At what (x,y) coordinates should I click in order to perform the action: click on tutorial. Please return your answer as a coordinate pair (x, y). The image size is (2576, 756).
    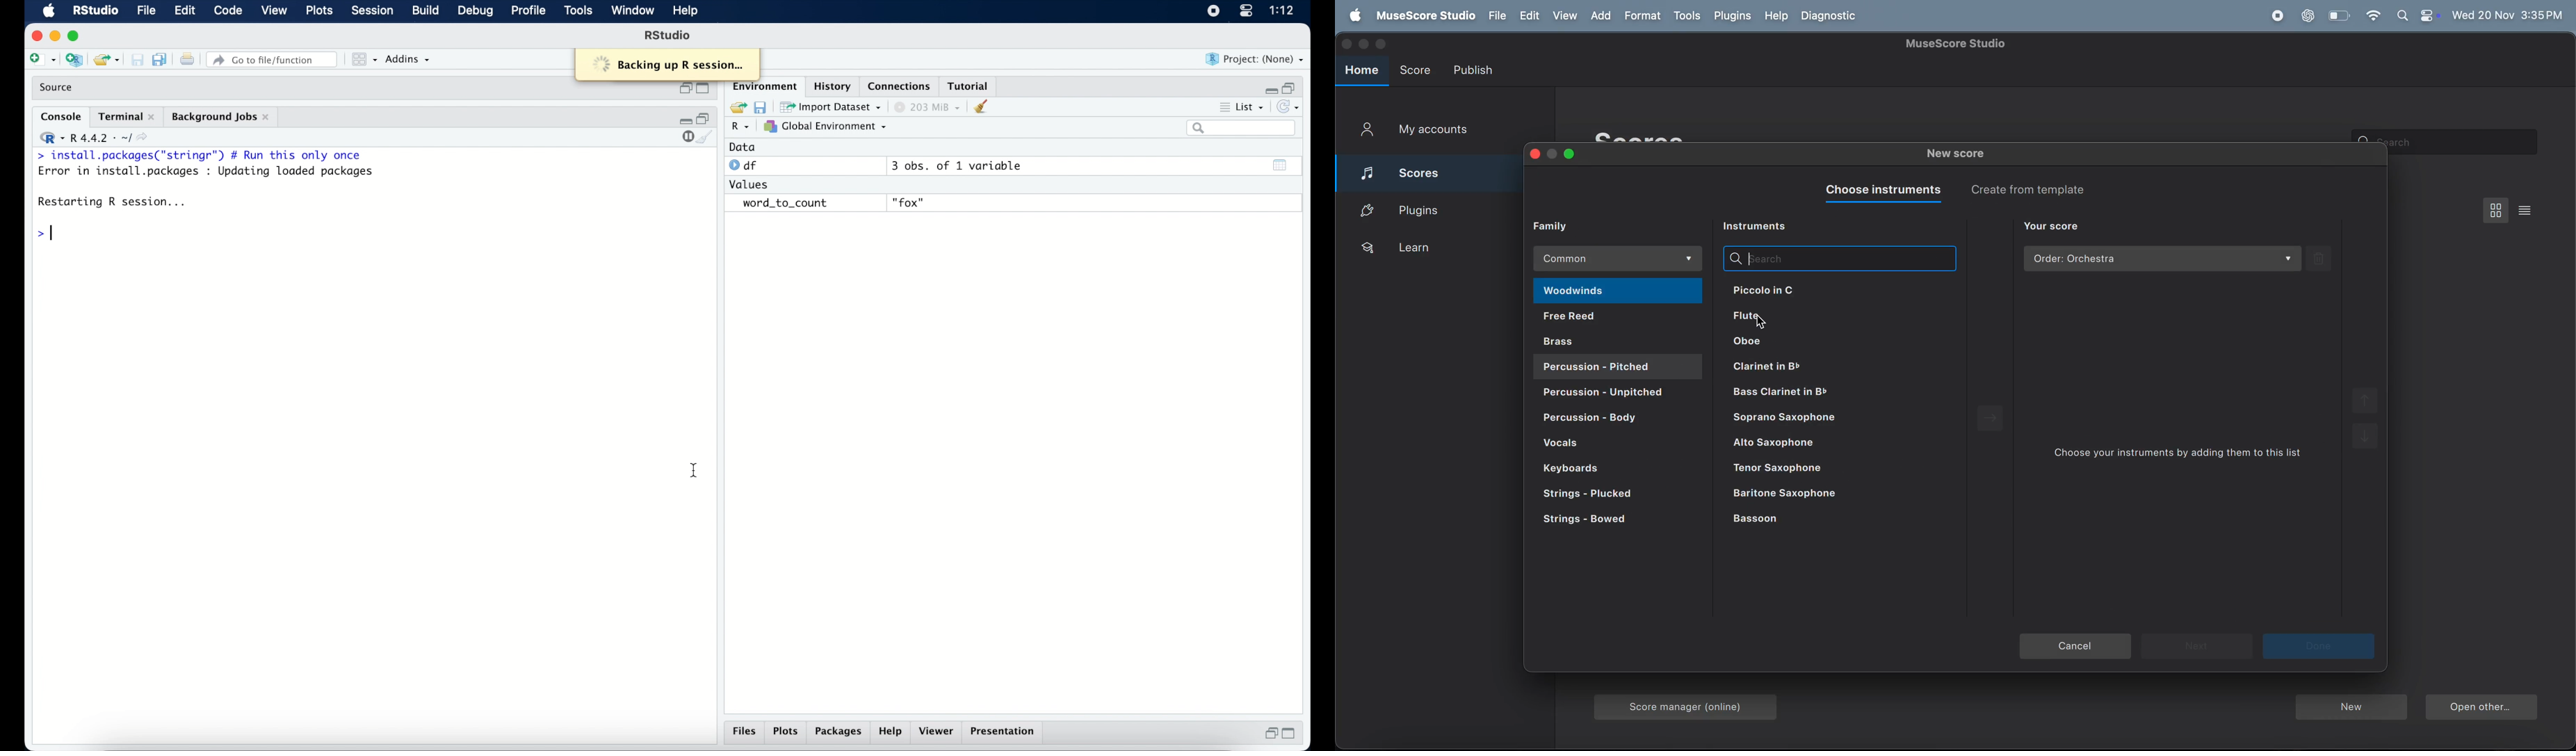
    Looking at the image, I should click on (969, 84).